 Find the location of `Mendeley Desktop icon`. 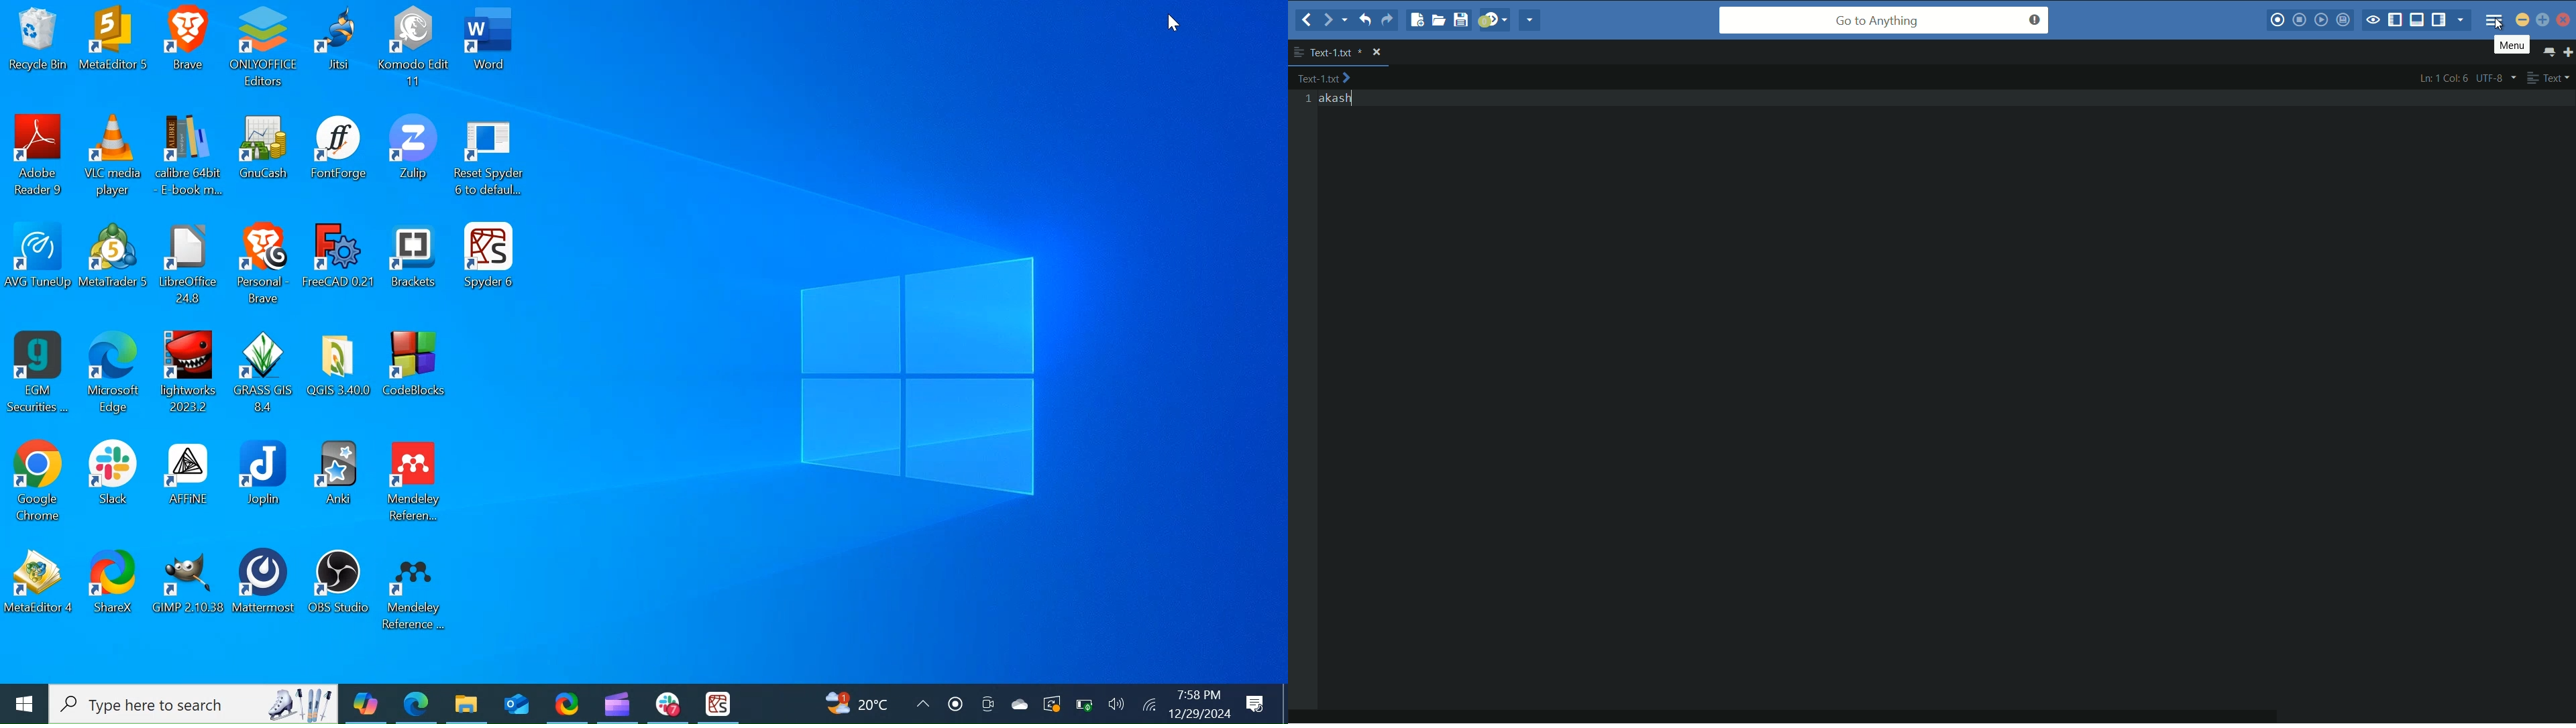

Mendeley Desktop icon is located at coordinates (415, 590).